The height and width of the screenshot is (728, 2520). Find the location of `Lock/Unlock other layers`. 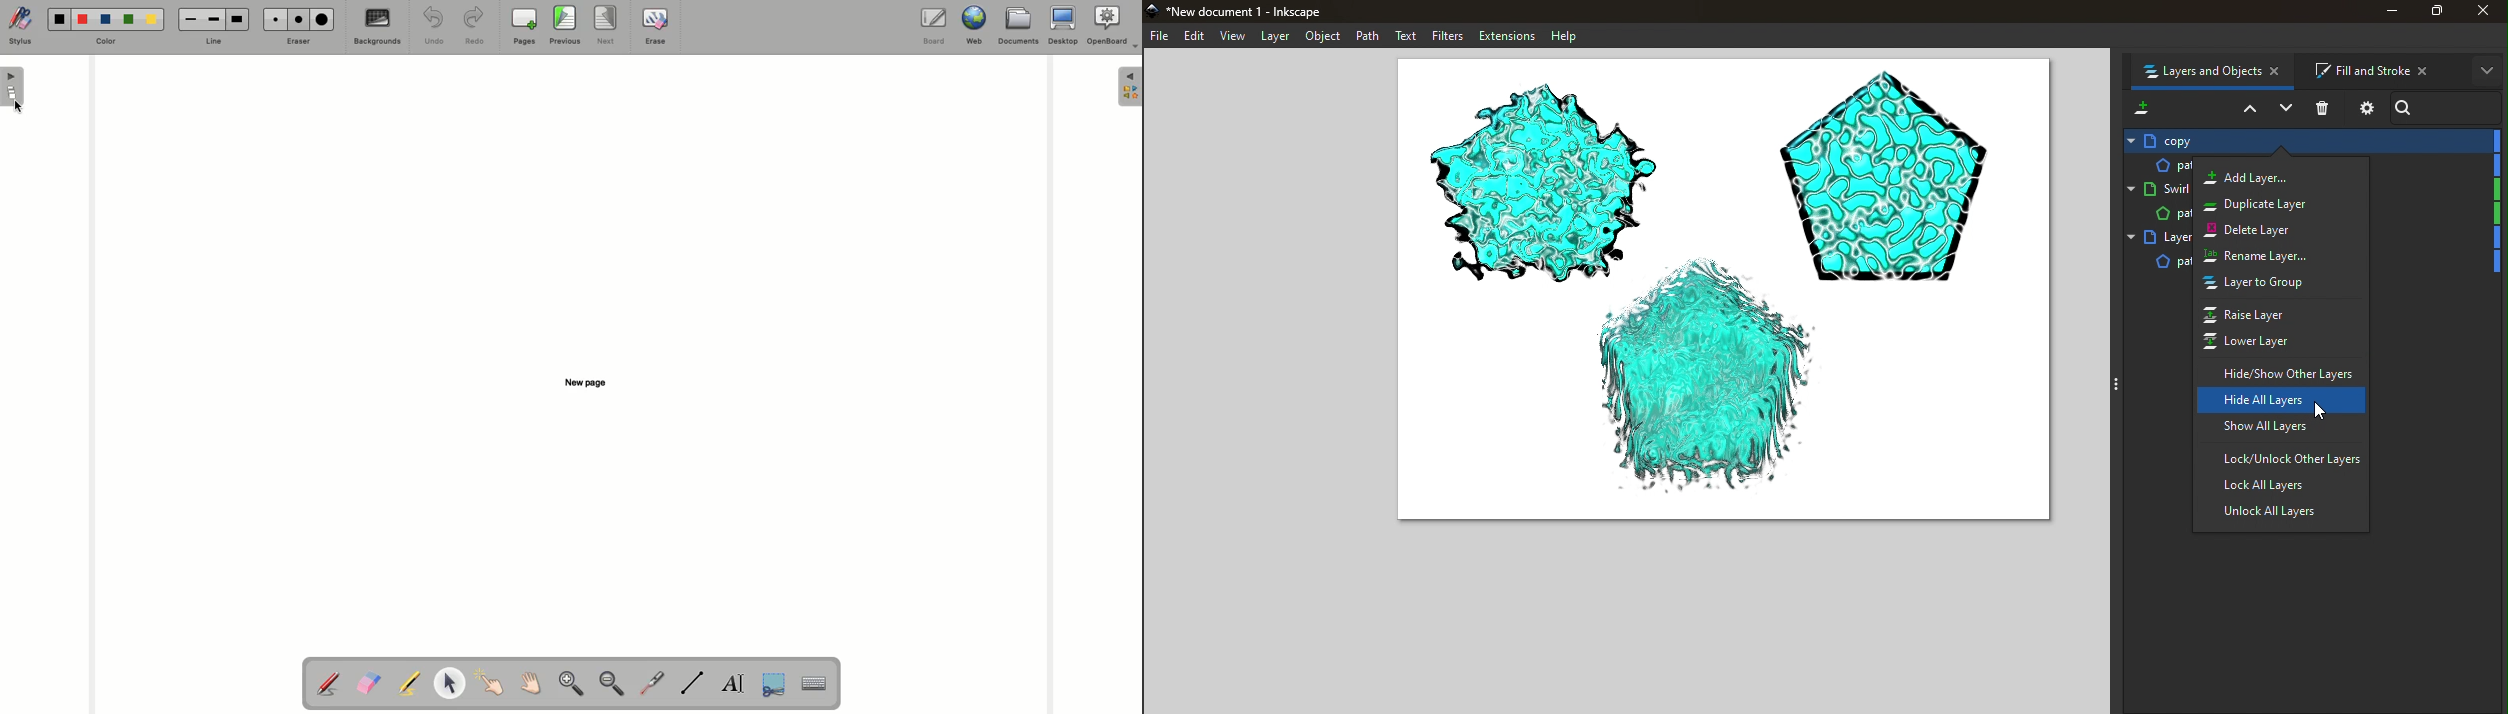

Lock/Unlock other layers is located at coordinates (2279, 458).